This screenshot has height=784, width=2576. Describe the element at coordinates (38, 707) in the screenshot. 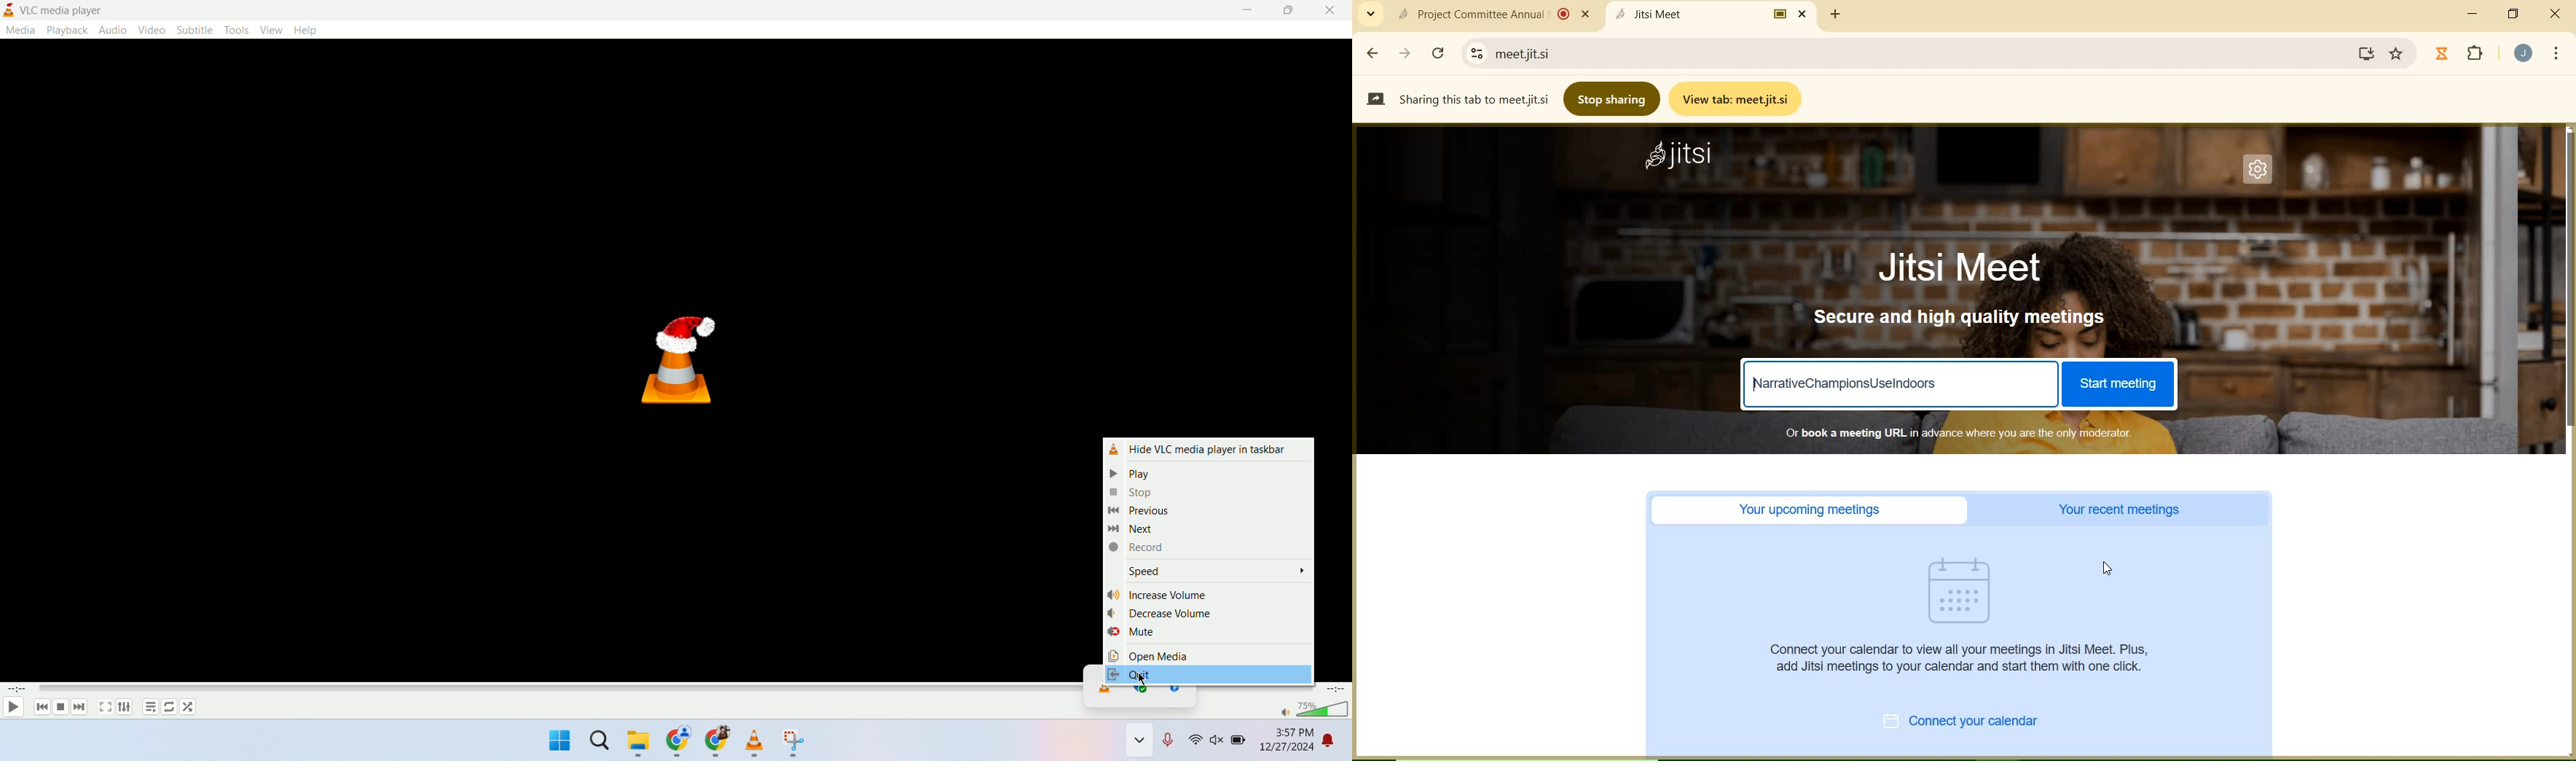

I see `previous track` at that location.